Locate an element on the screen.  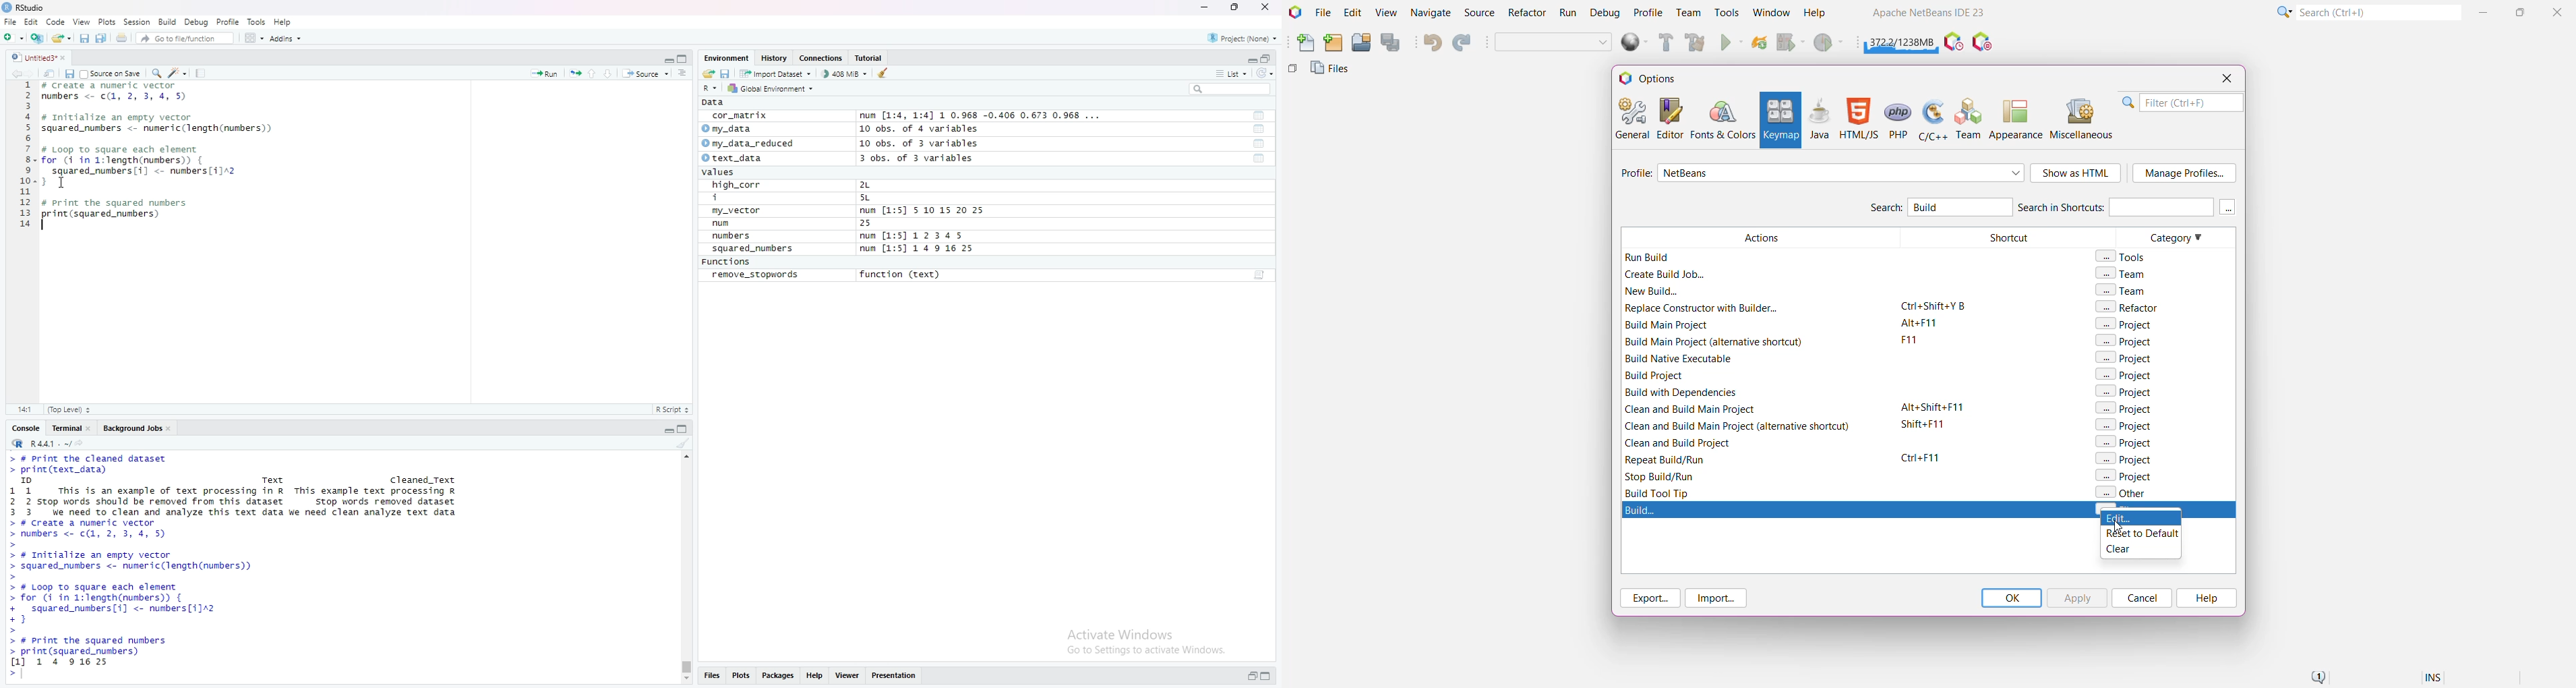
© text_data is located at coordinates (734, 159).